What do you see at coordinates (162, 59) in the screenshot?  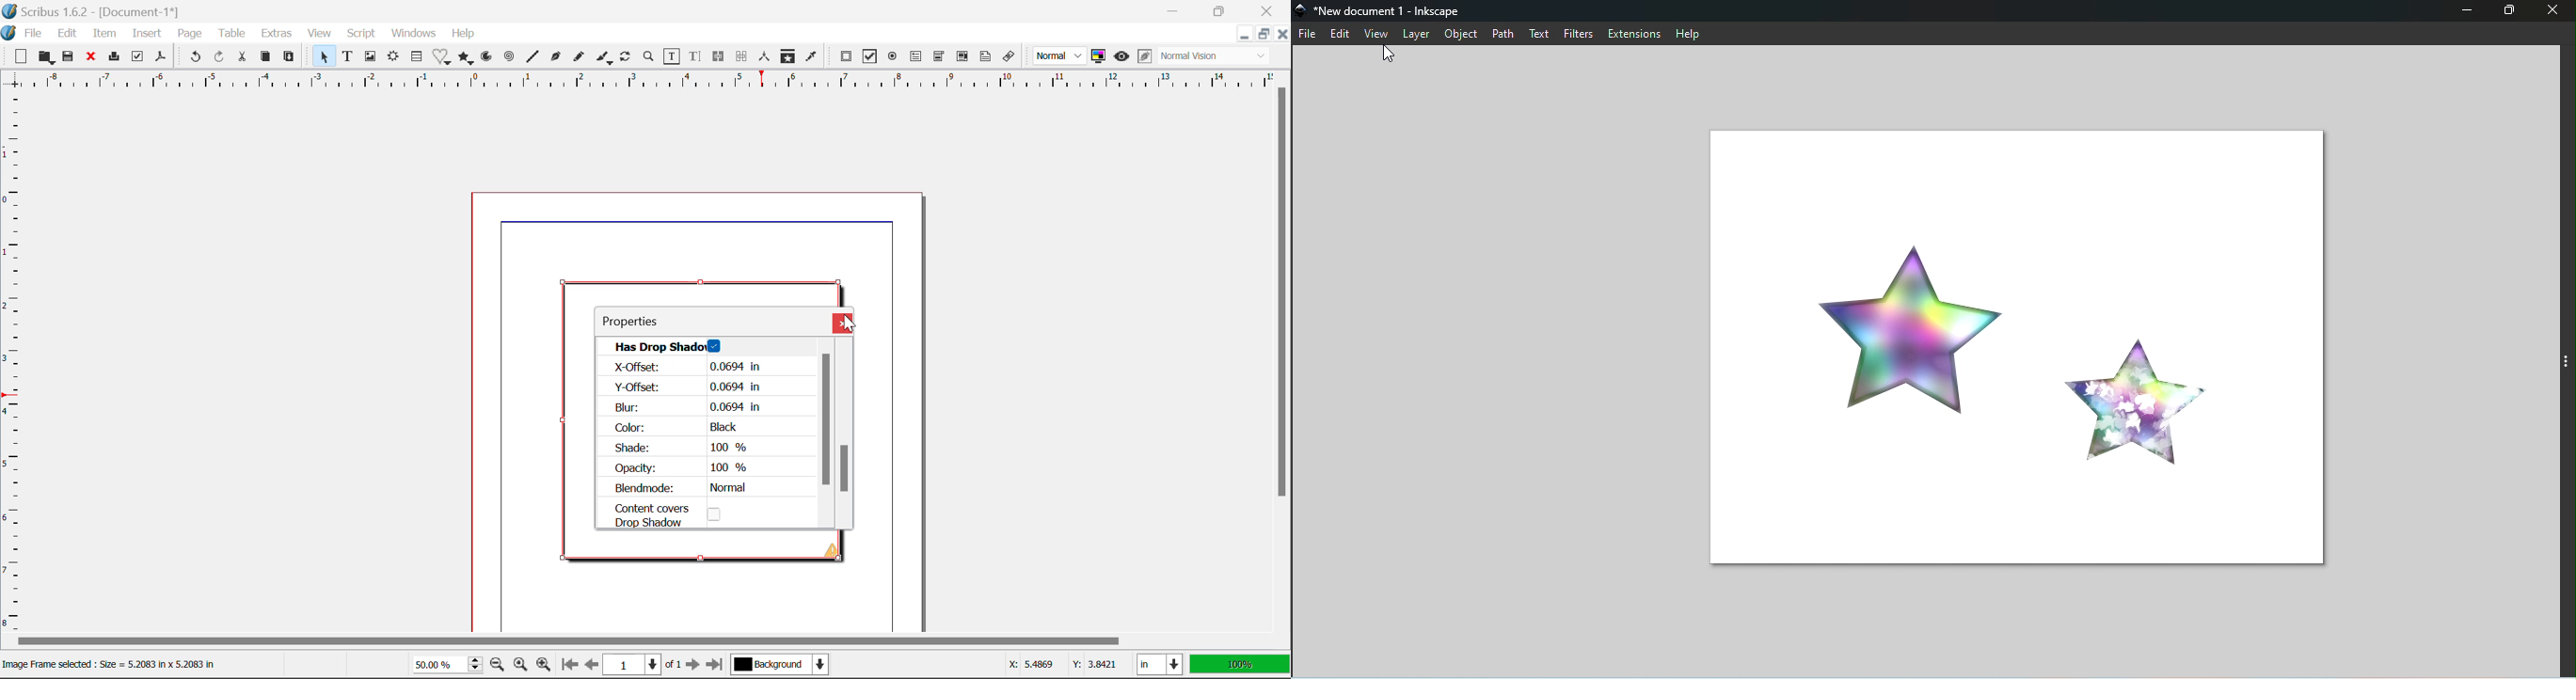 I see `Save as Pdf` at bounding box center [162, 59].